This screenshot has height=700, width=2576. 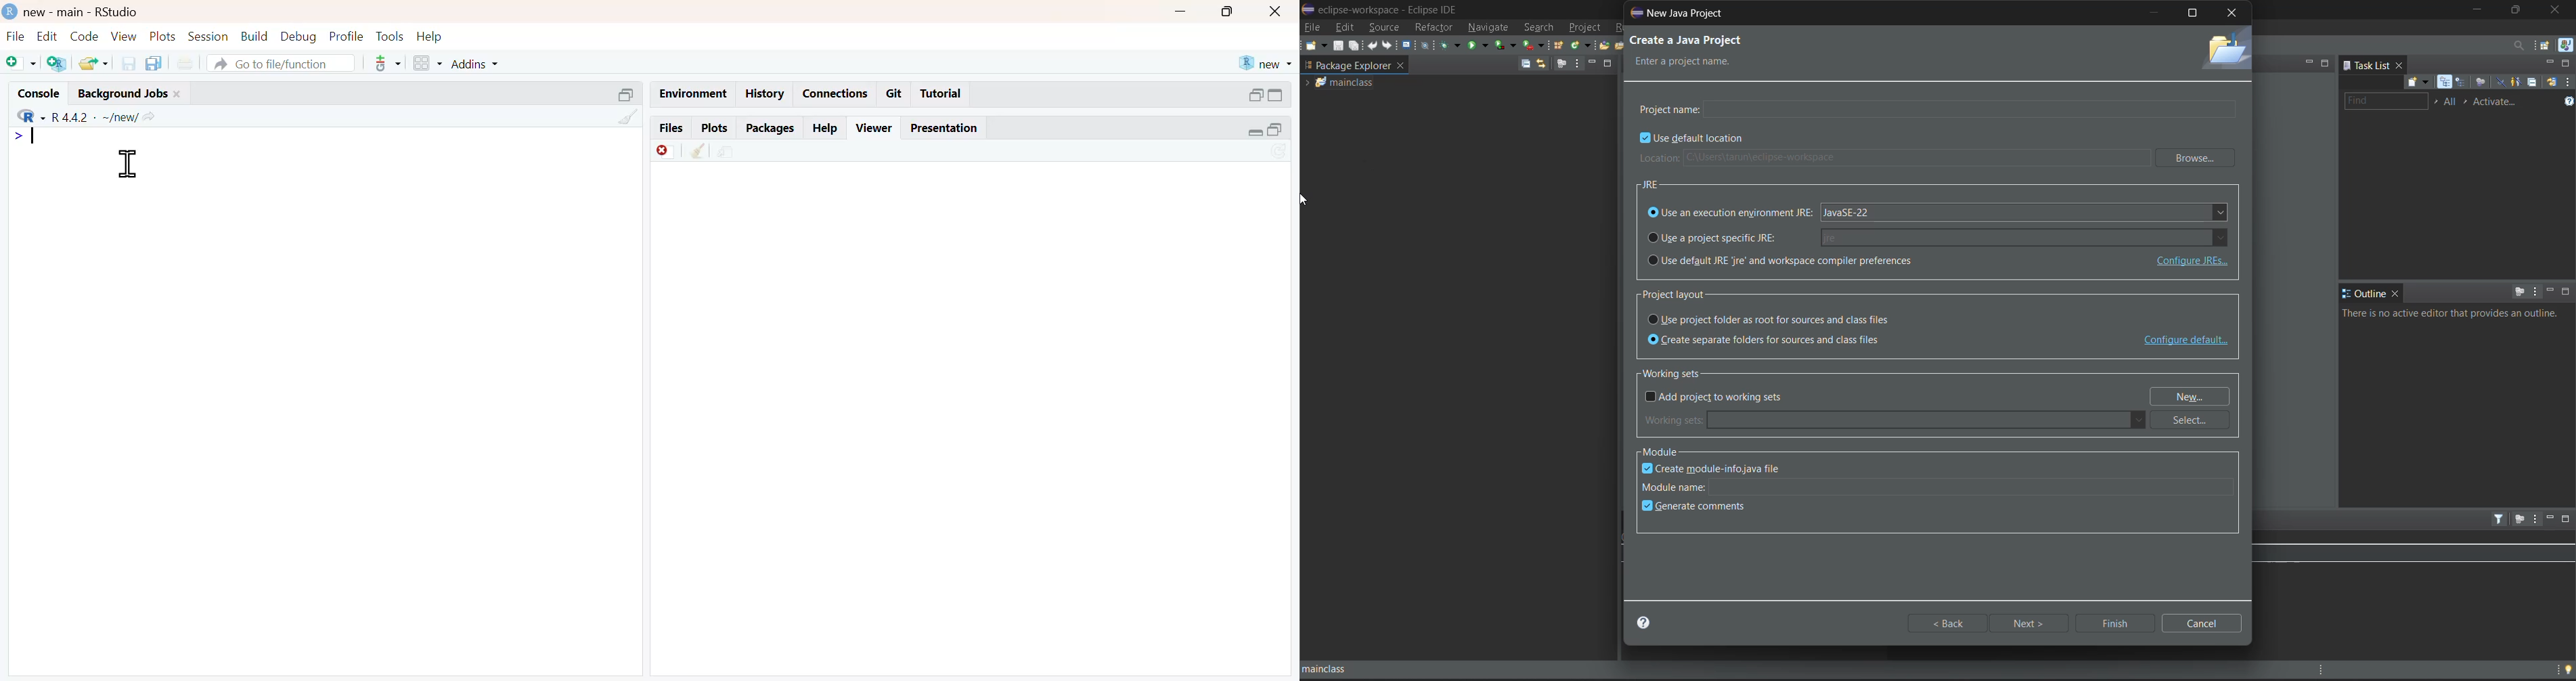 I want to click on help, so click(x=826, y=125).